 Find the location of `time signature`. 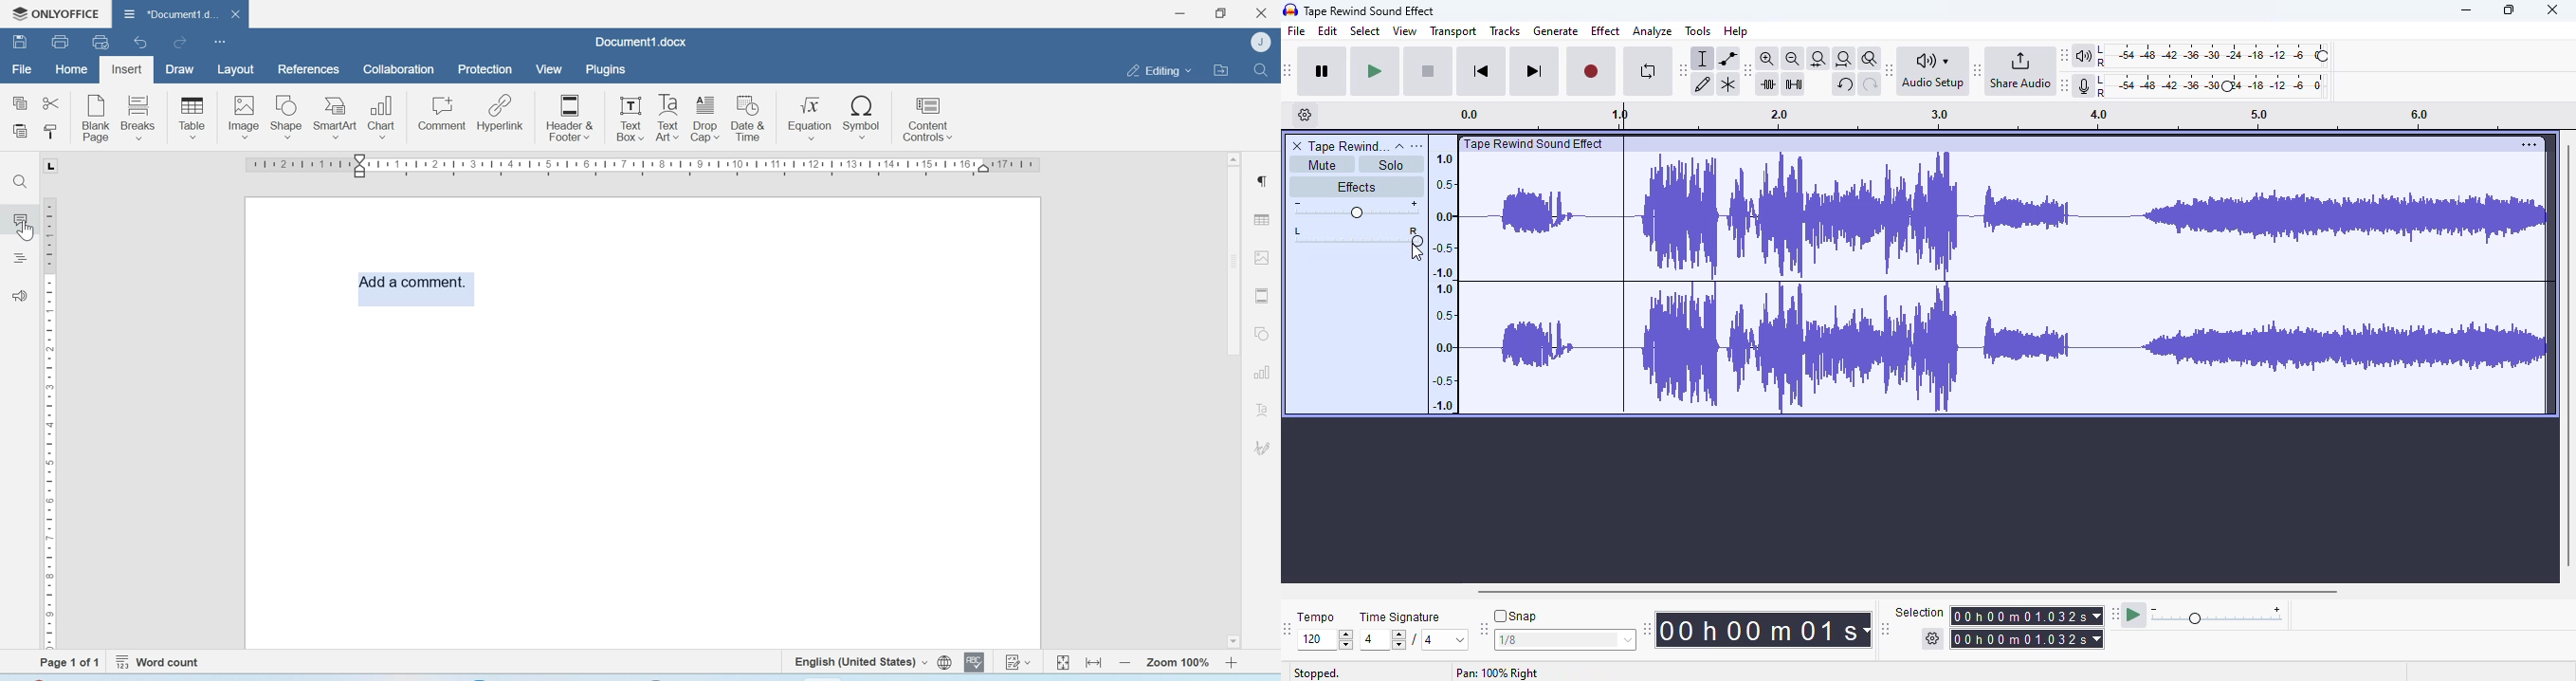

time signature is located at coordinates (1400, 617).